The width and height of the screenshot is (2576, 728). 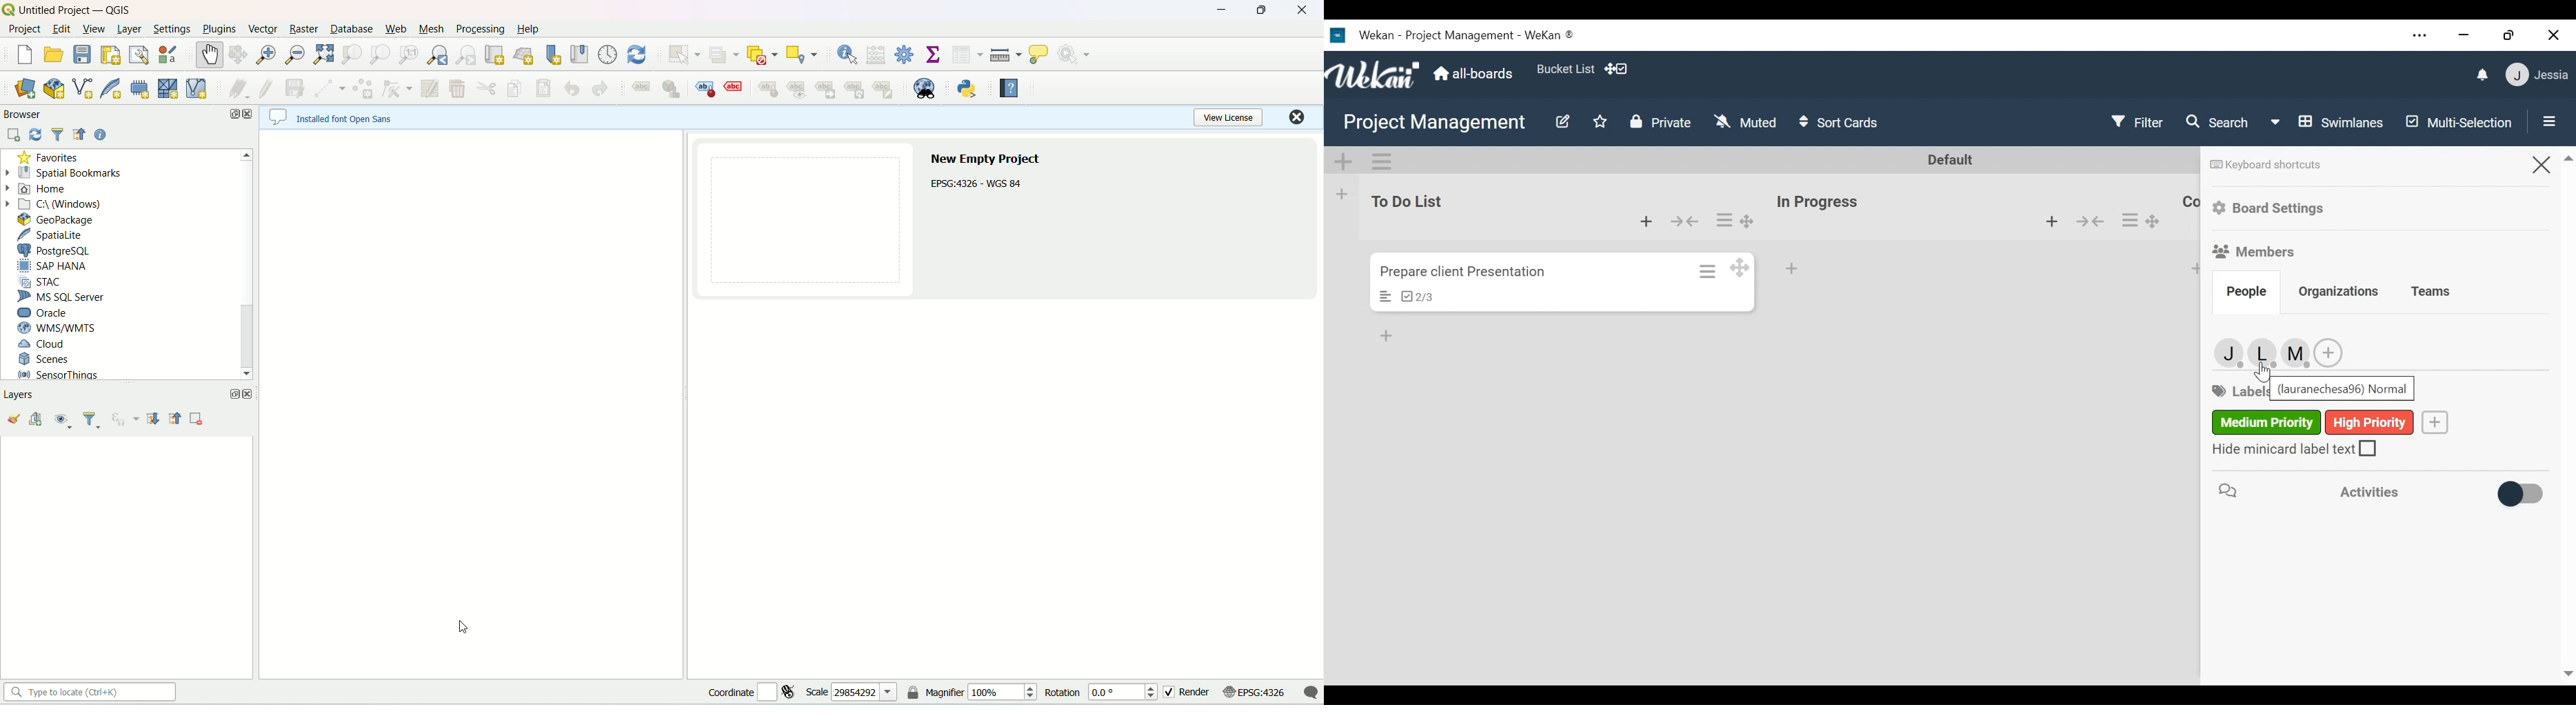 What do you see at coordinates (2247, 290) in the screenshot?
I see `People` at bounding box center [2247, 290].